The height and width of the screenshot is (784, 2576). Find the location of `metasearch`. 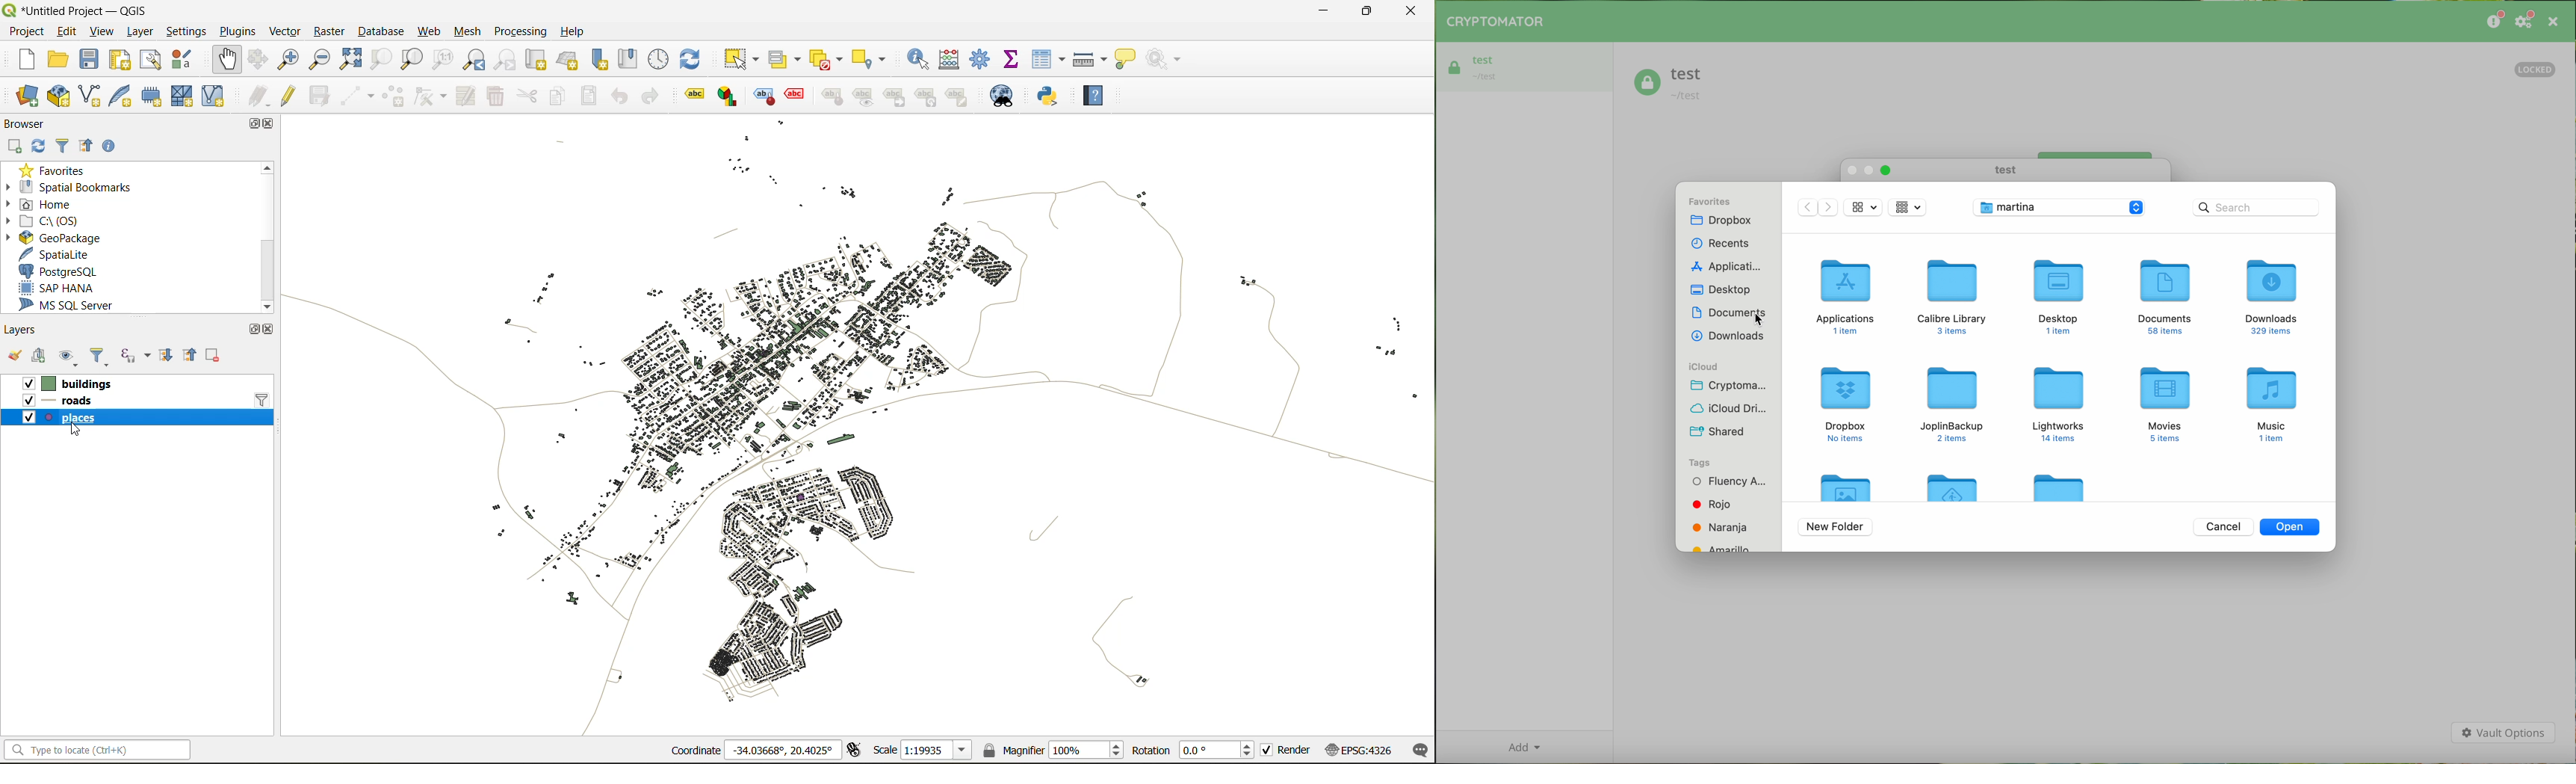

metasearch is located at coordinates (1004, 97).